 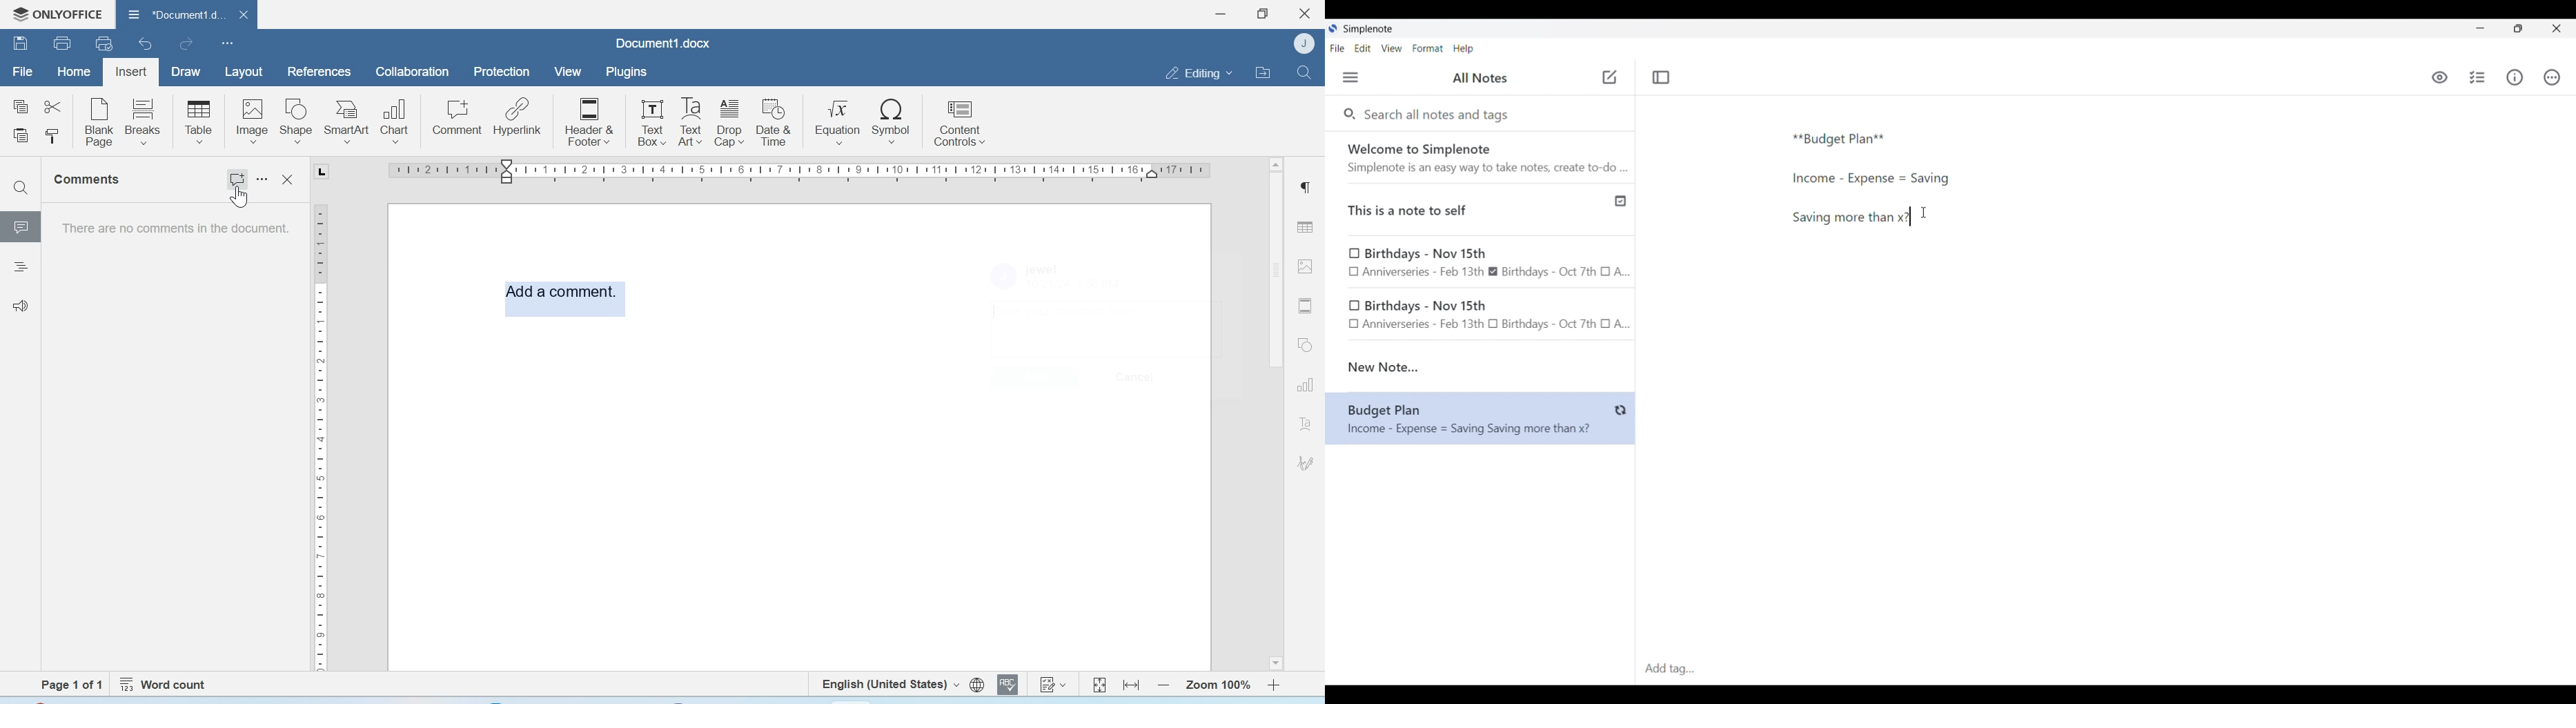 I want to click on Text, so click(x=1306, y=423).